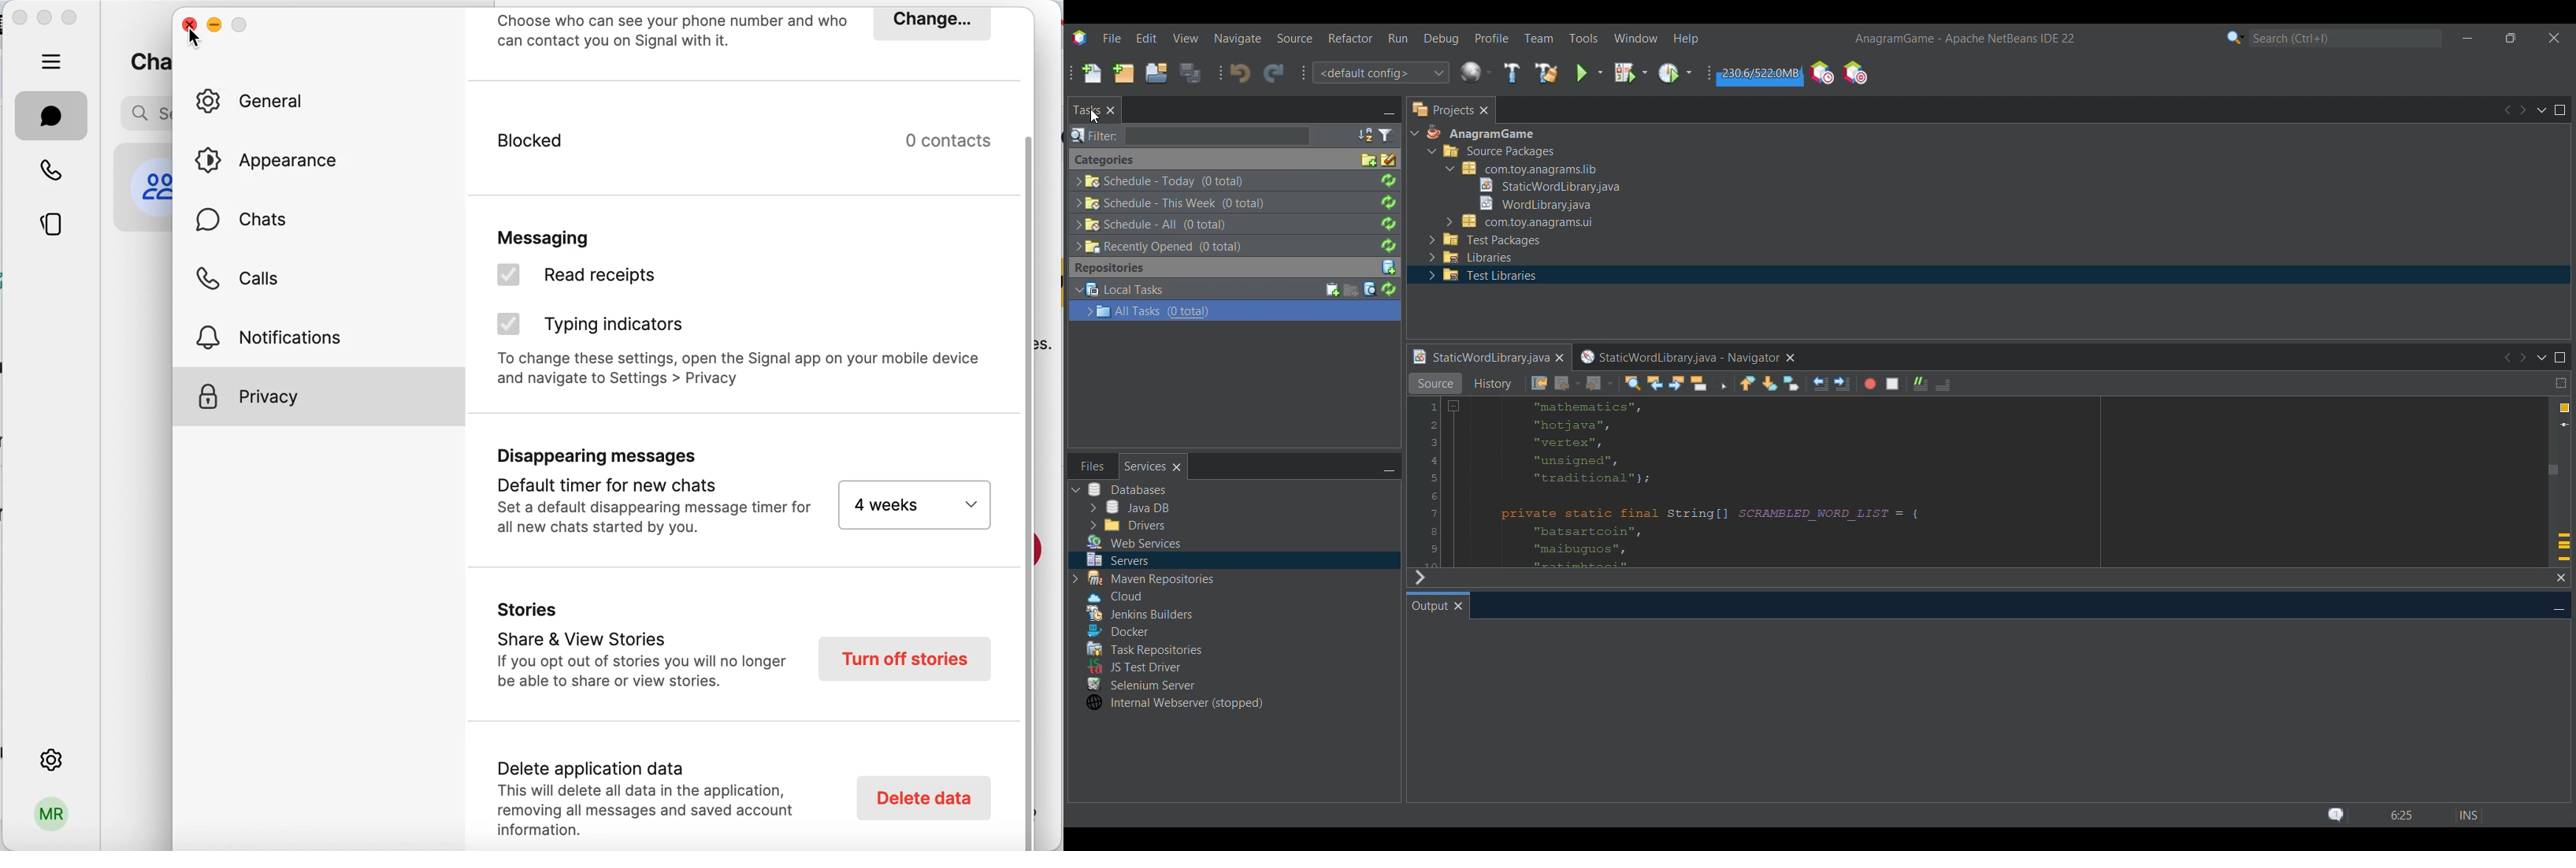  Describe the element at coordinates (215, 22) in the screenshot. I see `minimize` at that location.